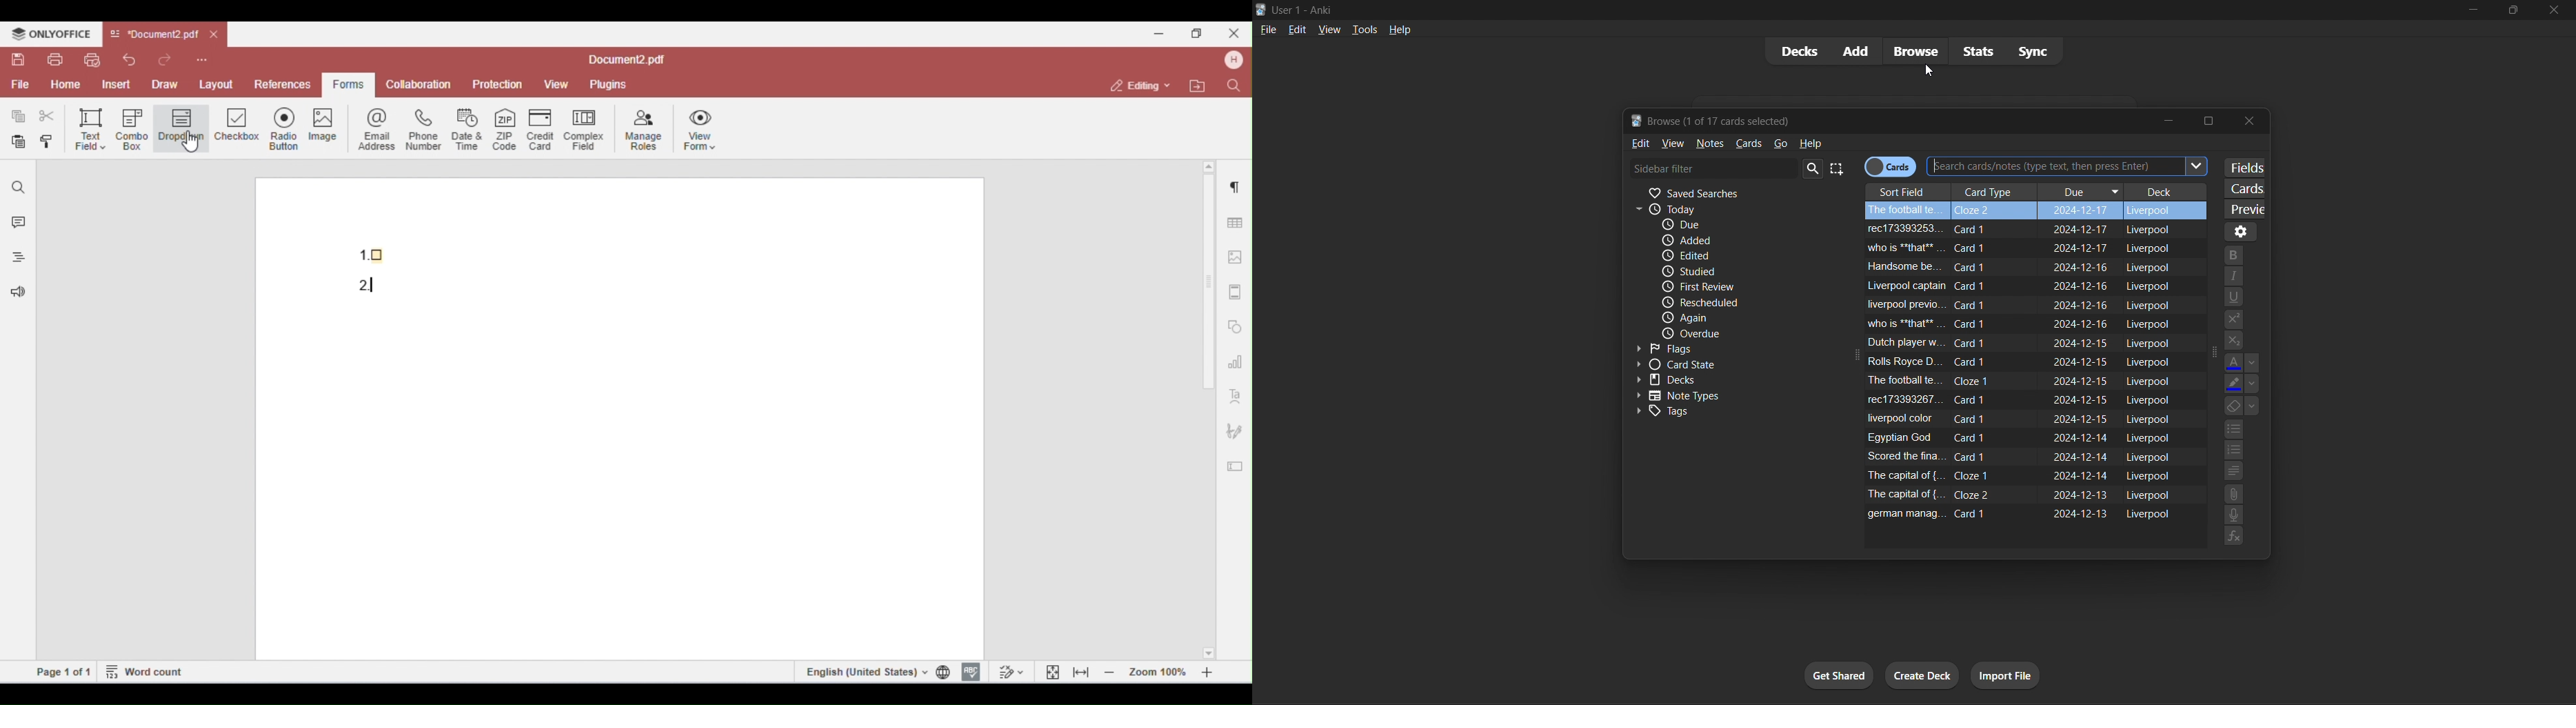 The width and height of the screenshot is (2576, 728). Describe the element at coordinates (2255, 385) in the screenshot. I see `options` at that location.